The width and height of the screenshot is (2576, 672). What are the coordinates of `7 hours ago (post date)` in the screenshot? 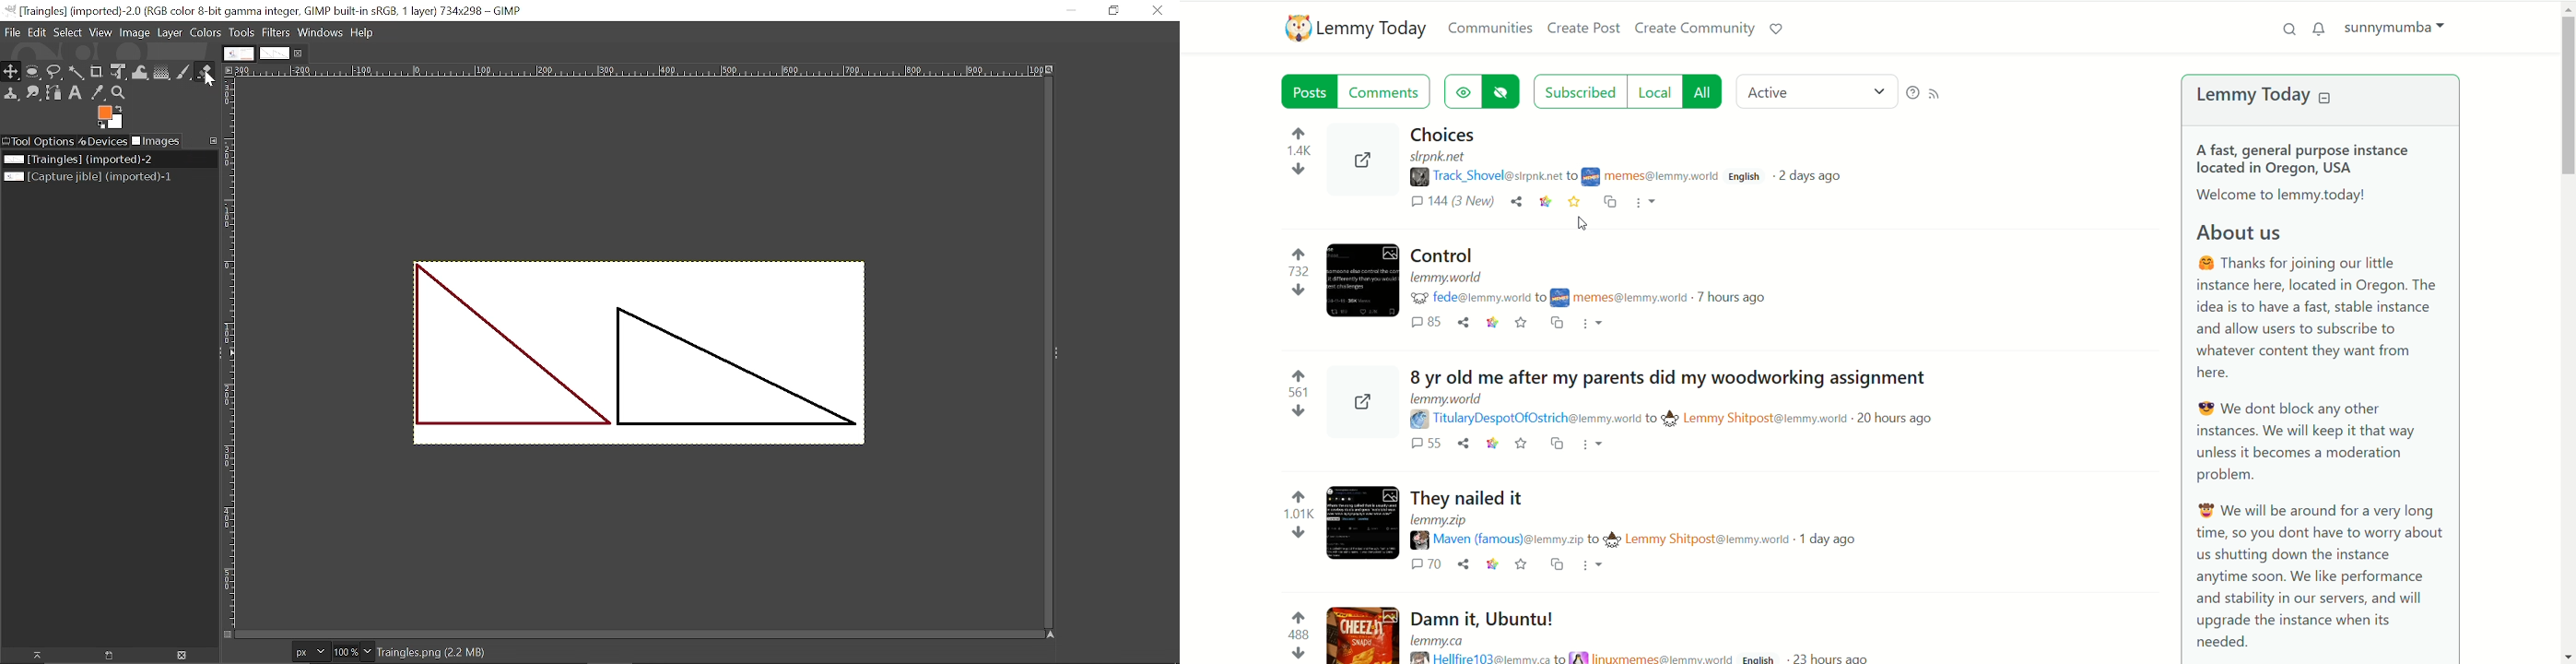 It's located at (1736, 300).